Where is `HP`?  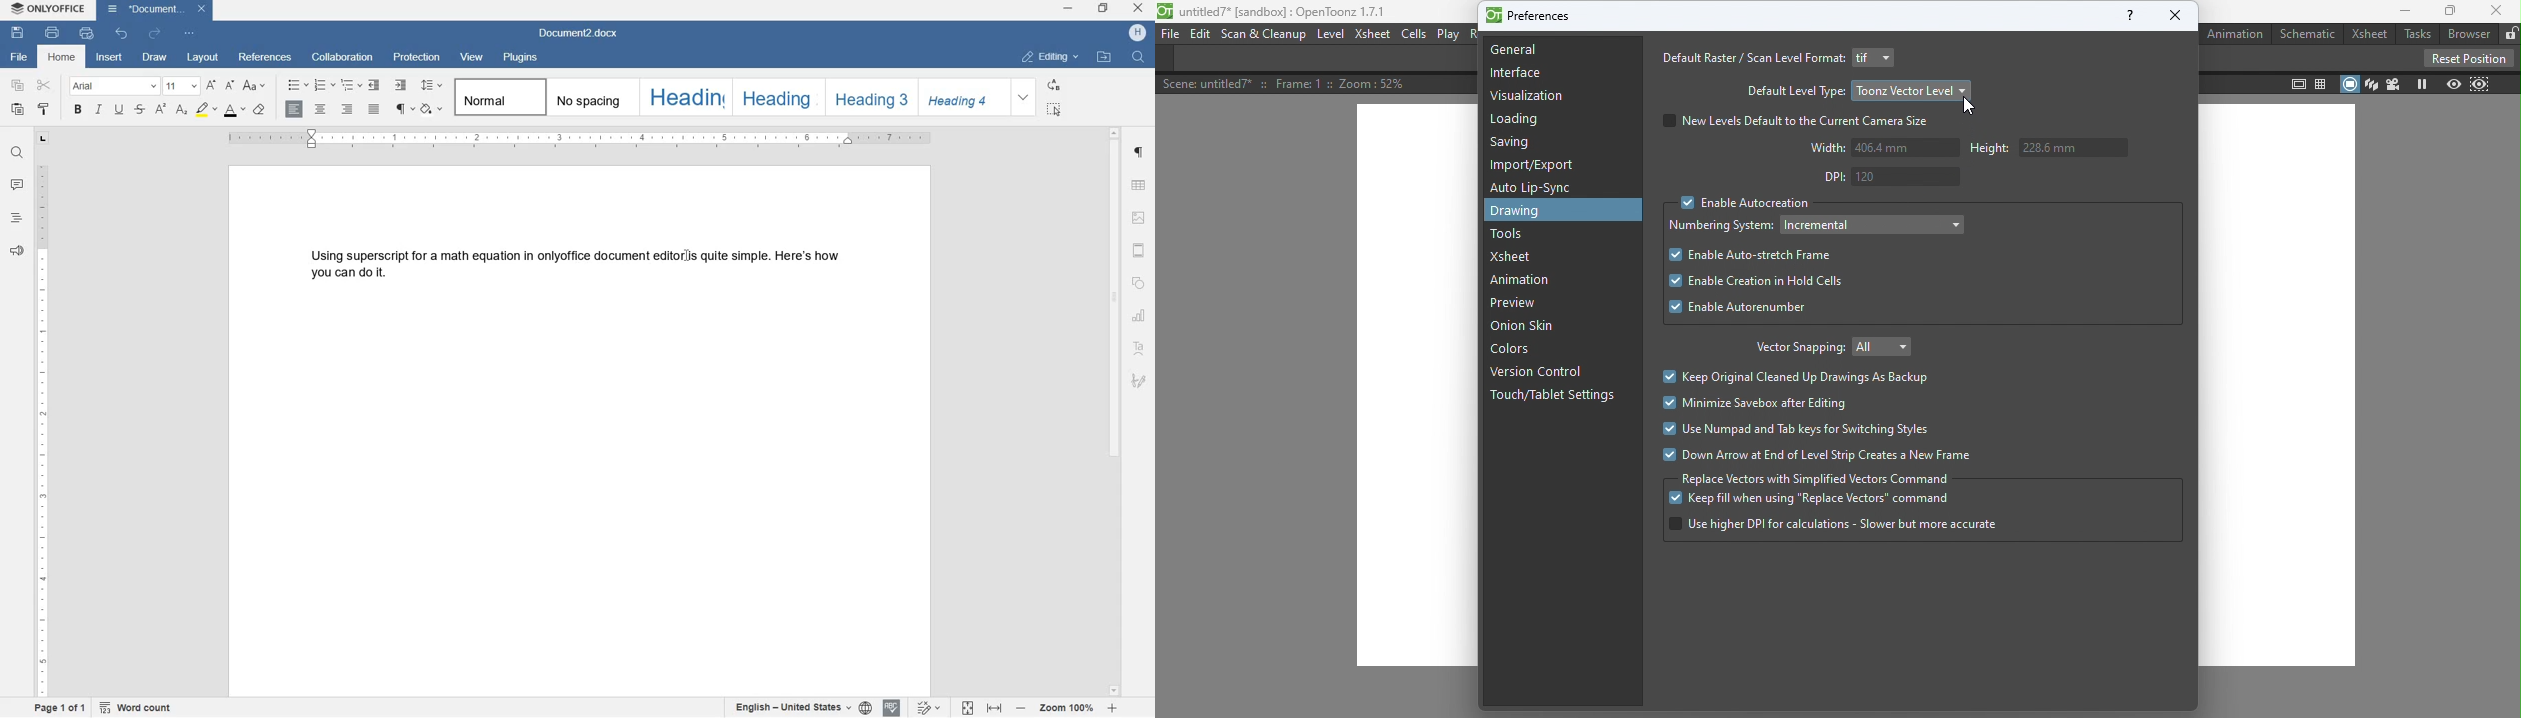 HP is located at coordinates (1138, 34).